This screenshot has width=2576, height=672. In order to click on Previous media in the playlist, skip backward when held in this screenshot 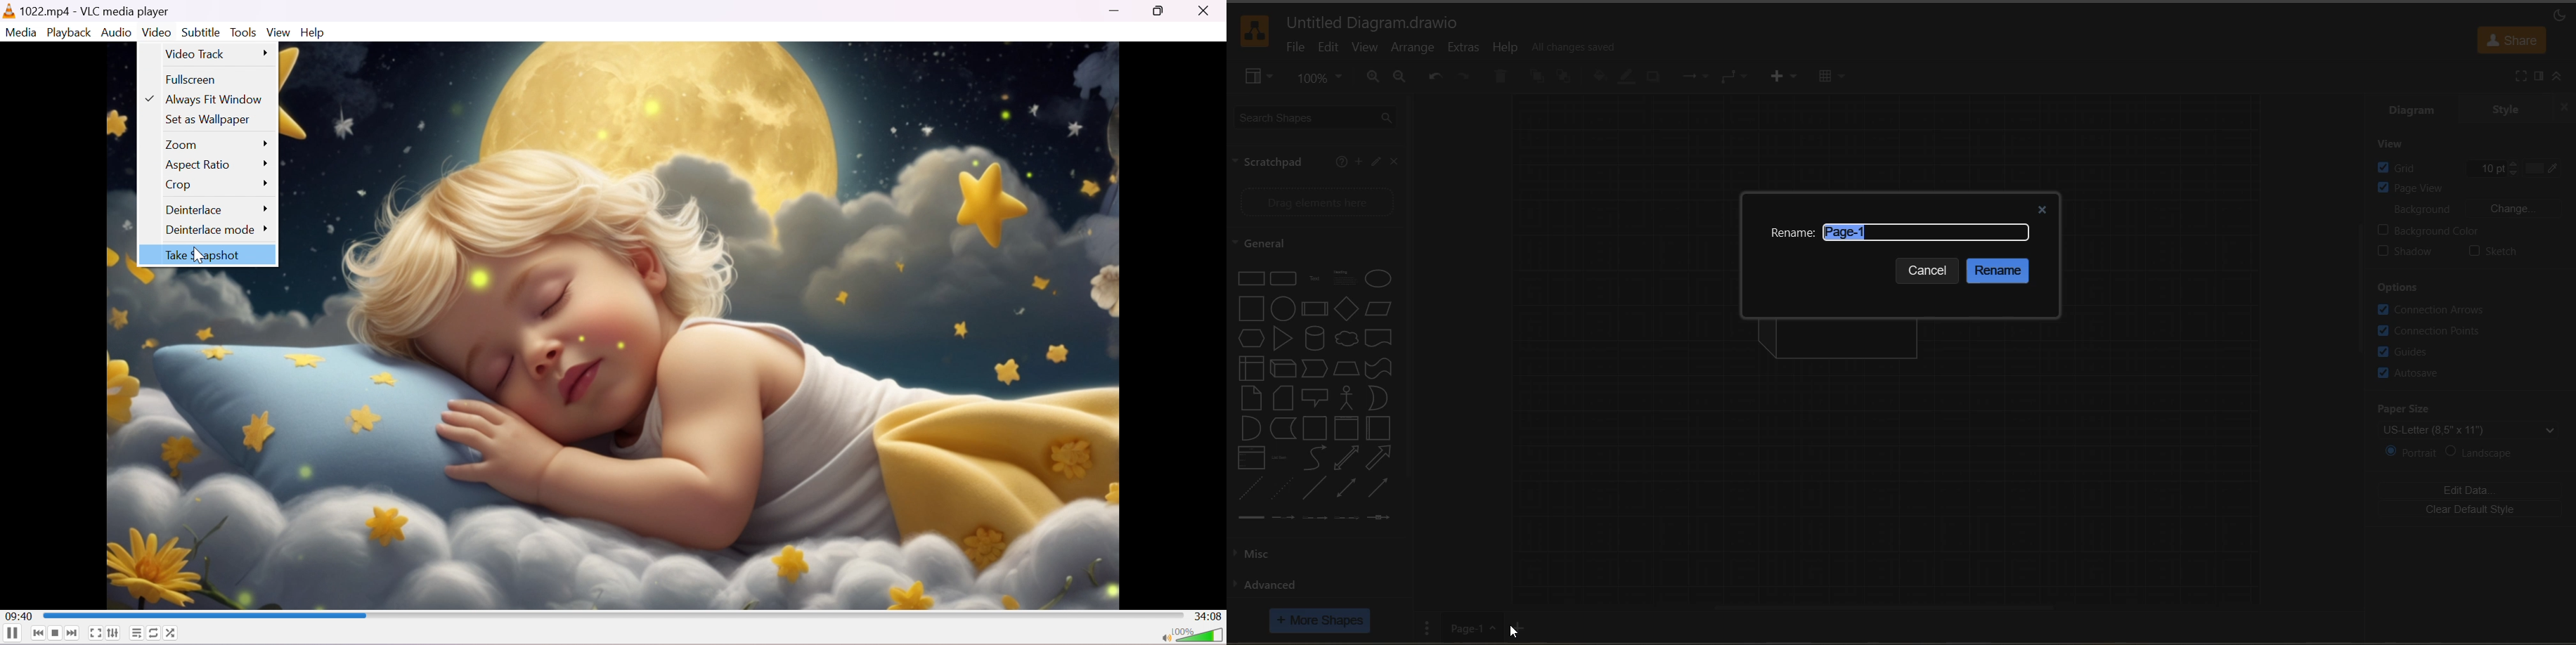, I will do `click(36, 635)`.